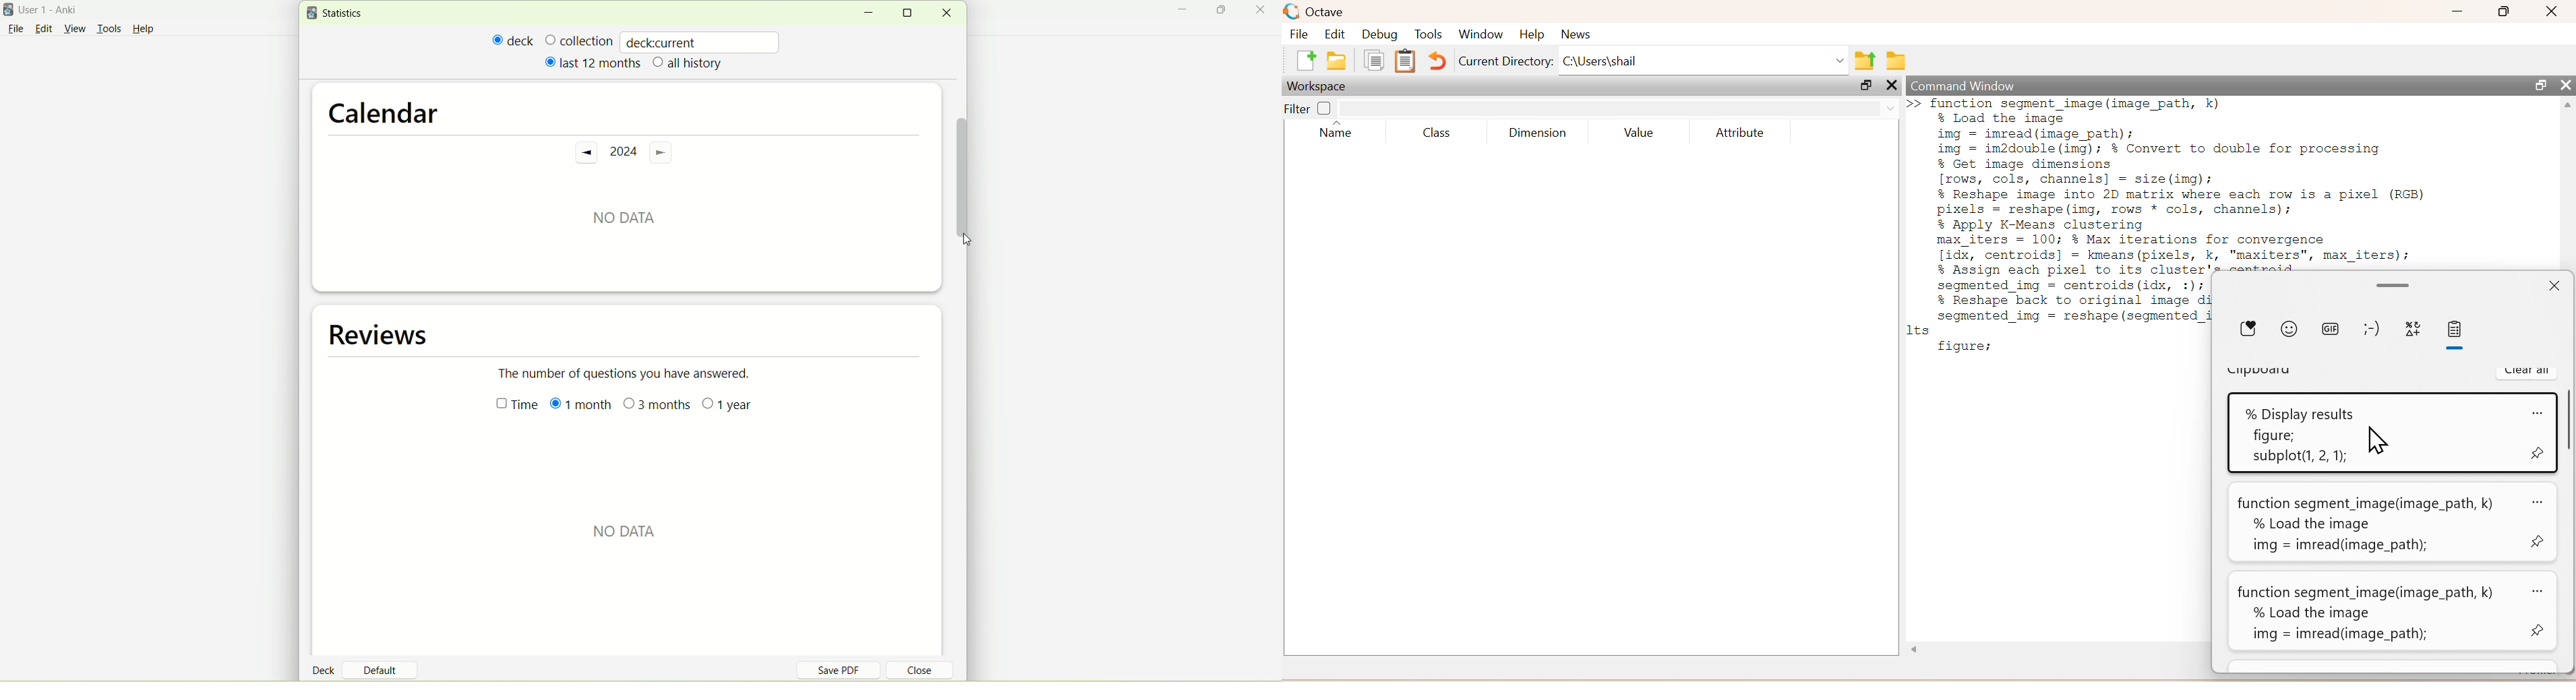 This screenshot has width=2576, height=700. Describe the element at coordinates (623, 213) in the screenshot. I see `No data` at that location.